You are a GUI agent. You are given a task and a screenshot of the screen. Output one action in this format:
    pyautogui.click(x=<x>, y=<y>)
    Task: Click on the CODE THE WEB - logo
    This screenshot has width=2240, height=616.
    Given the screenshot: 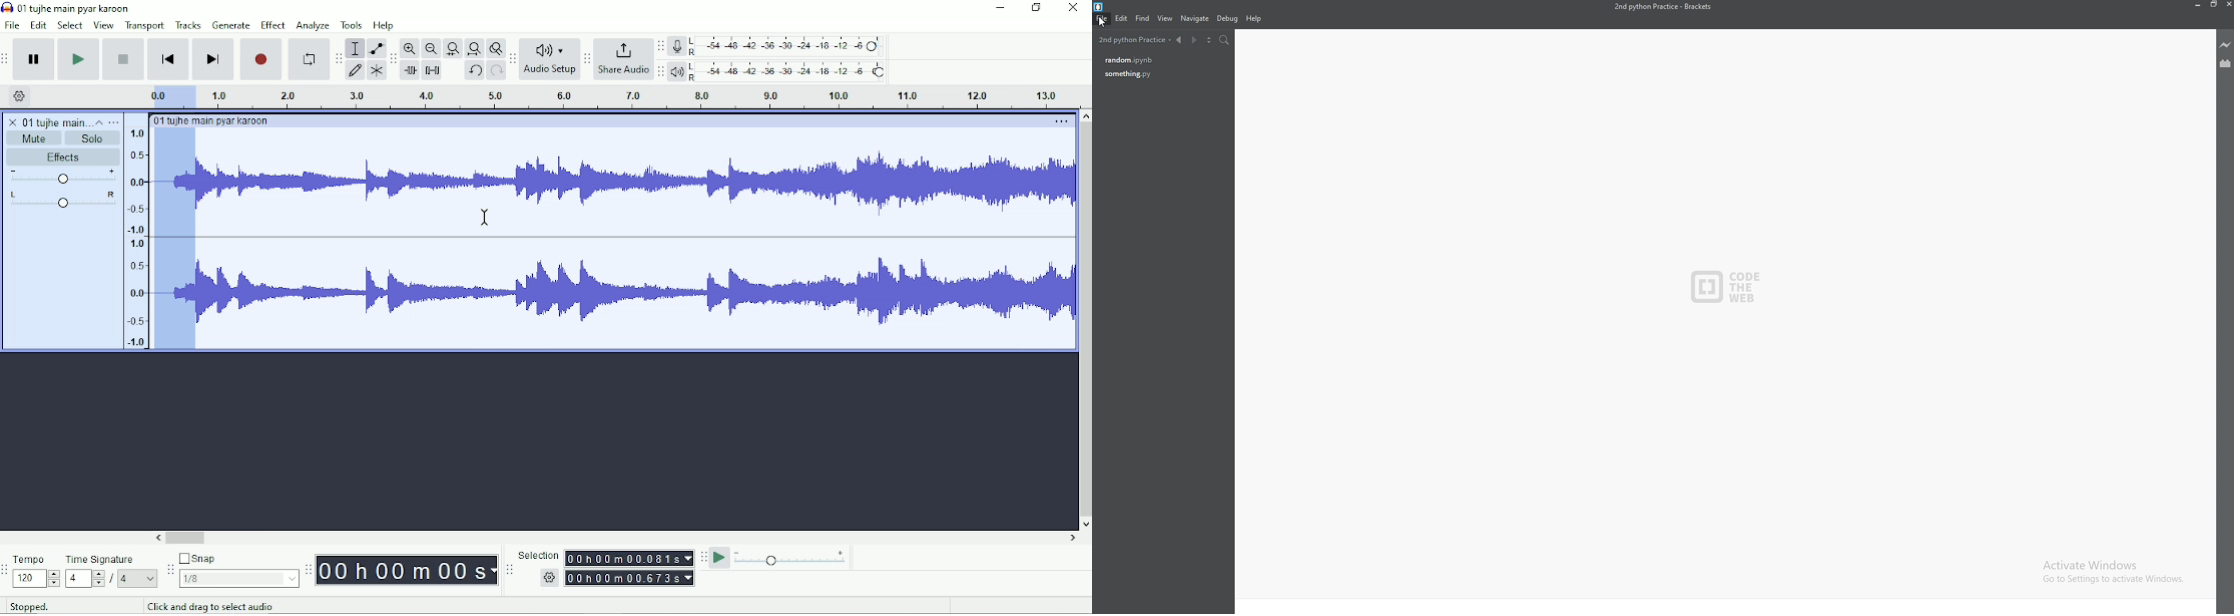 What is the action you would take?
    pyautogui.click(x=1726, y=287)
    